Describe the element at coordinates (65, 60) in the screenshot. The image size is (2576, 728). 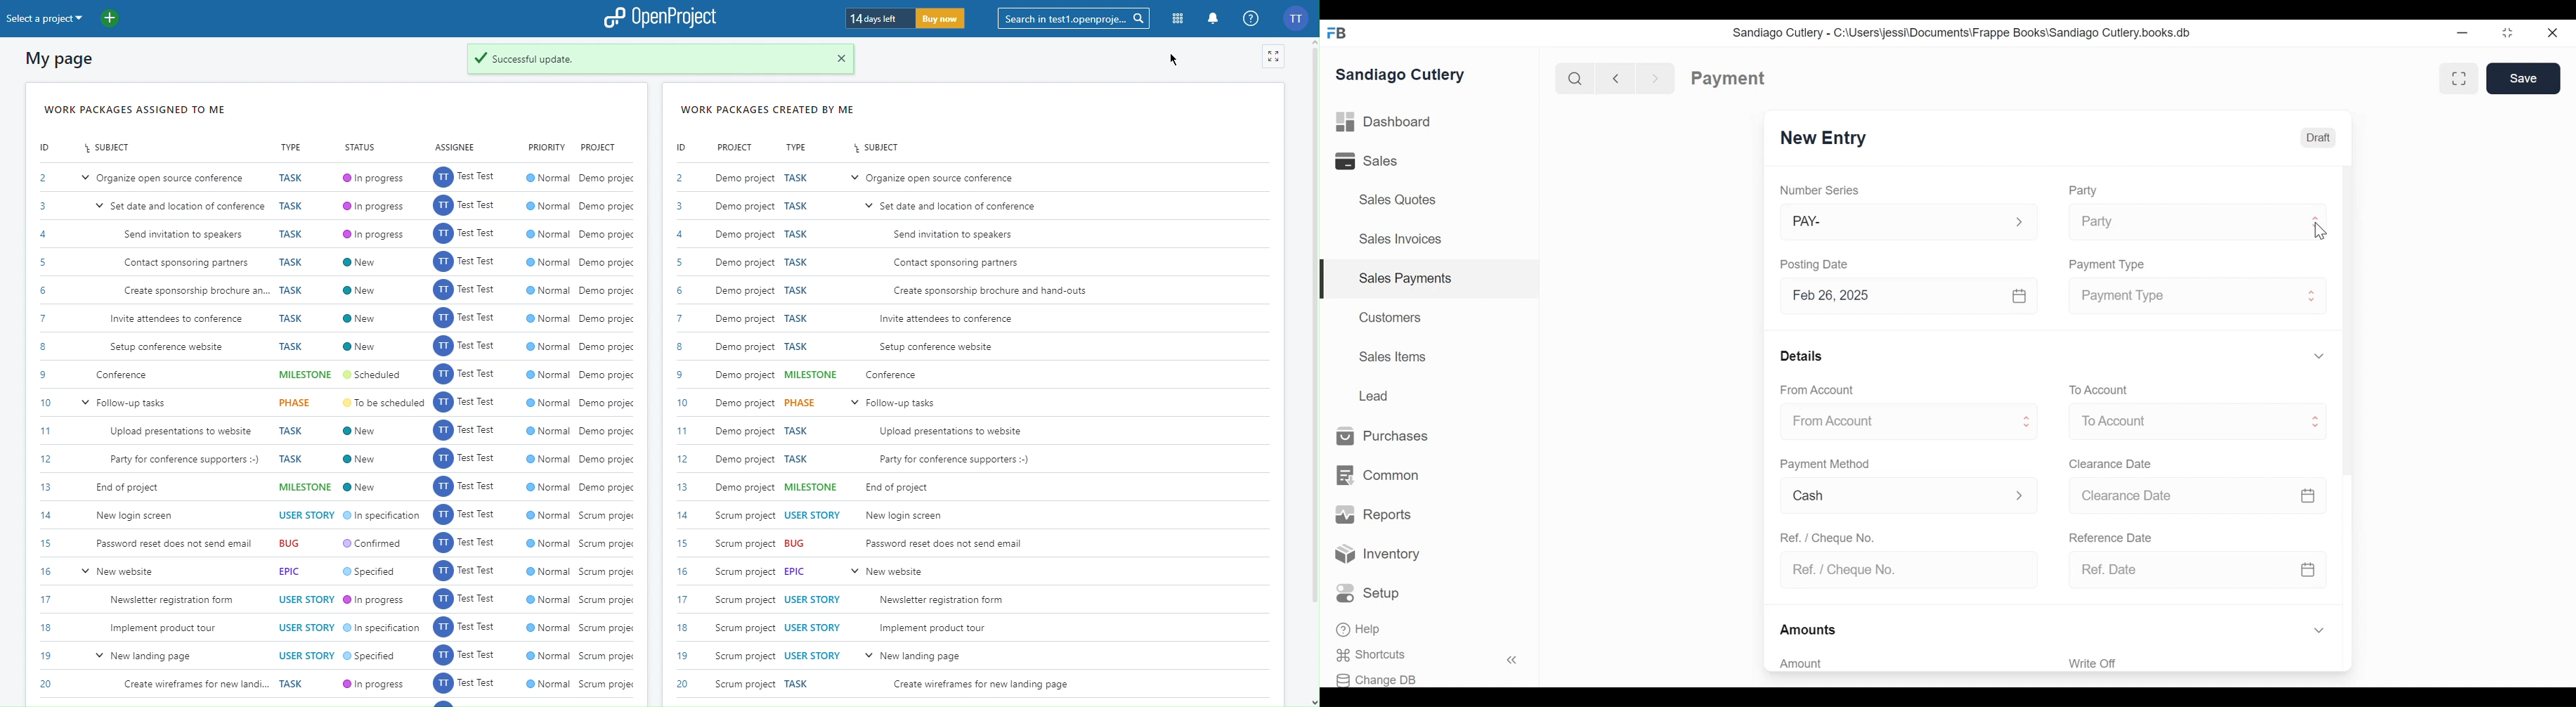
I see `My page` at that location.